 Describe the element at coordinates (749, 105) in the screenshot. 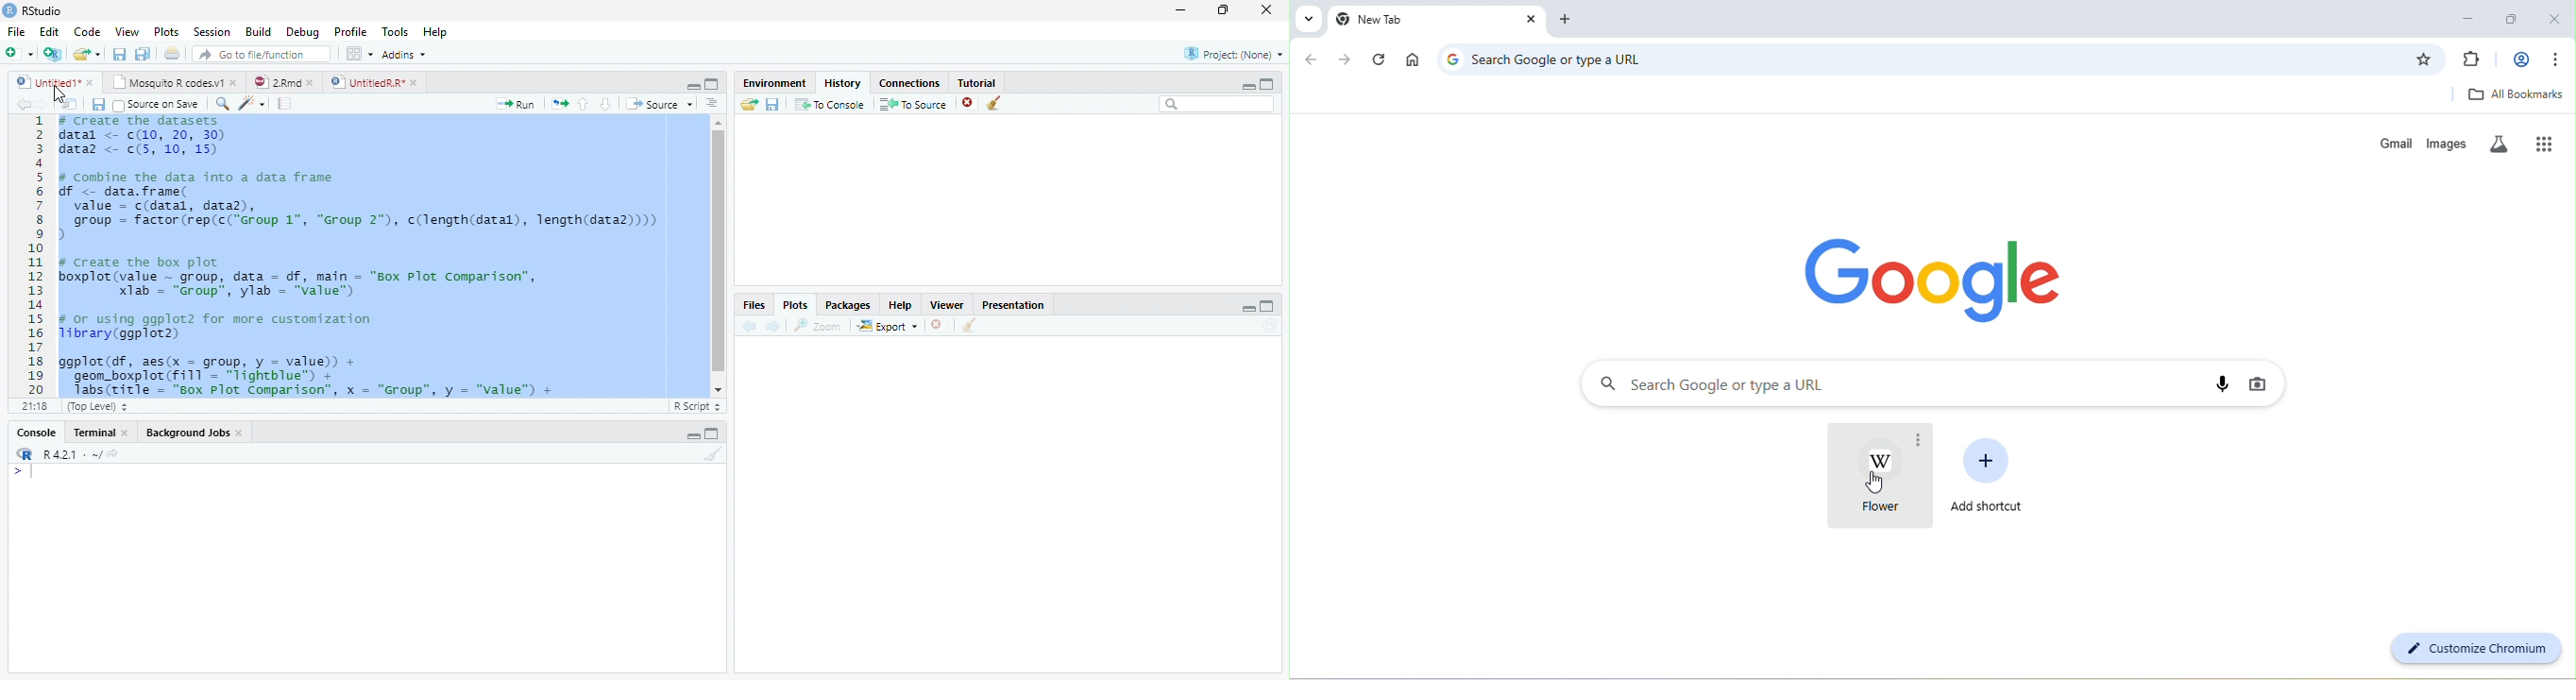

I see `Load history from an existing file` at that location.